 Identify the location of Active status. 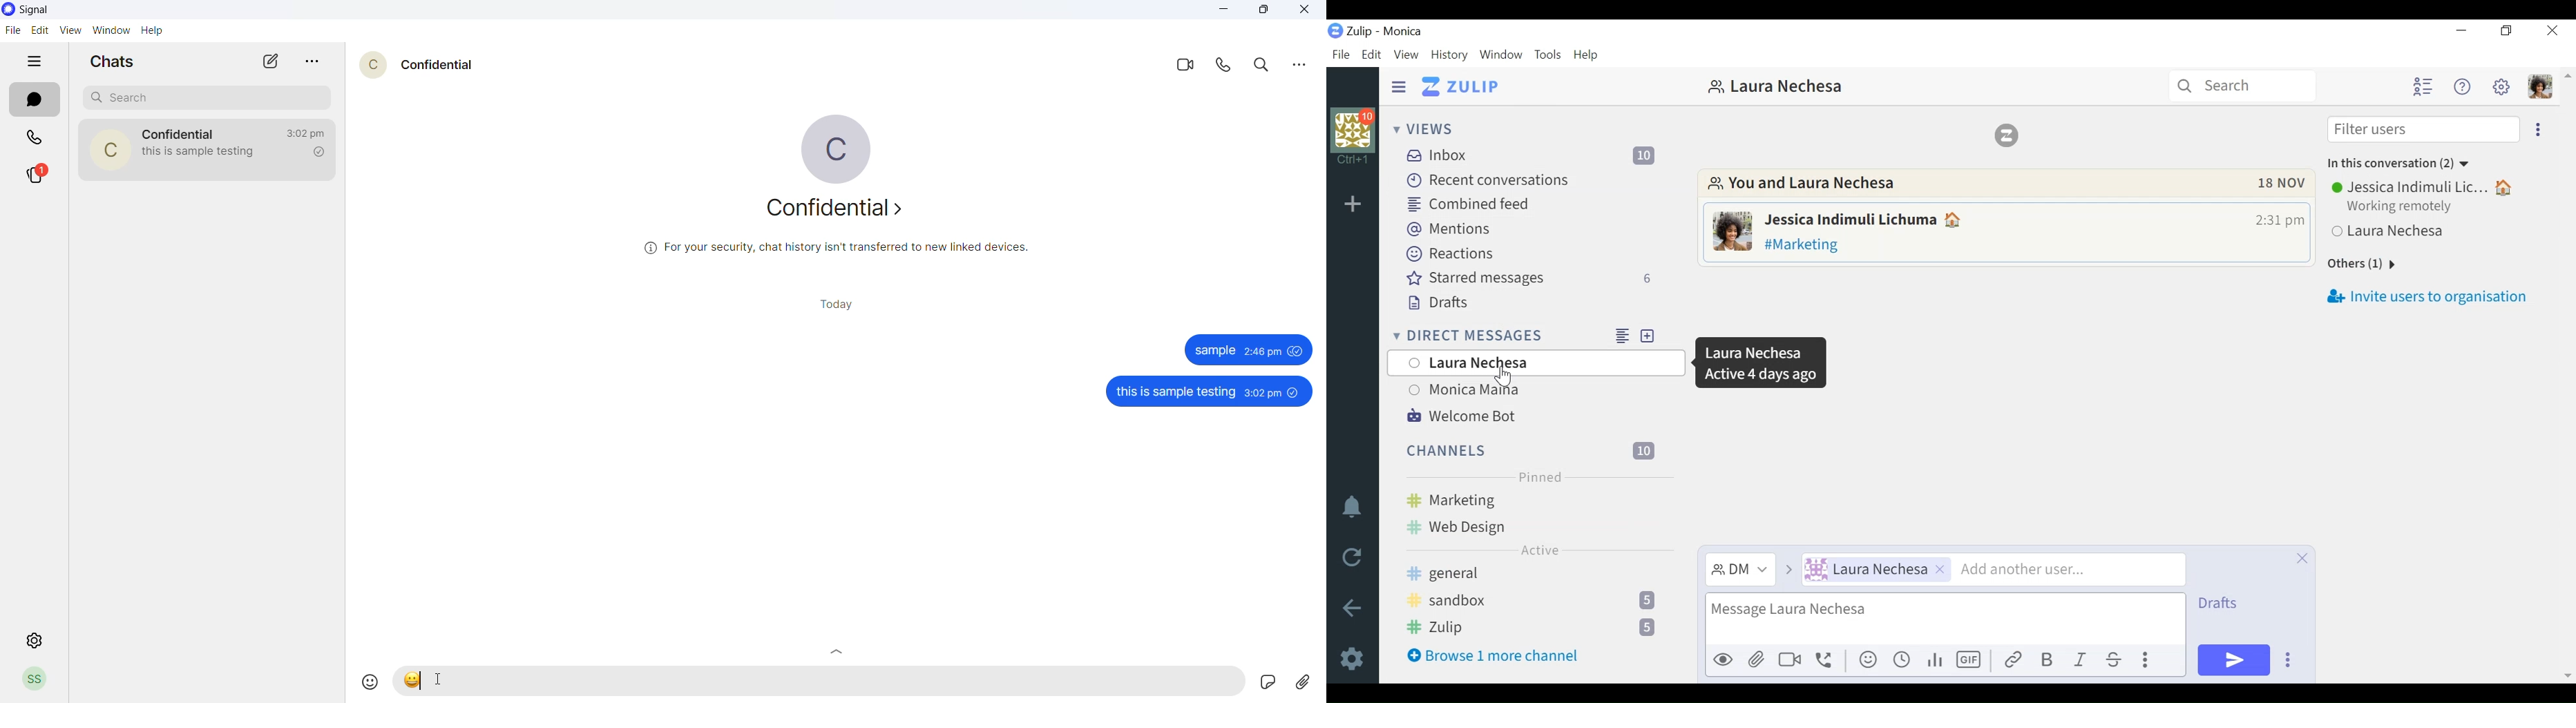
(1759, 363).